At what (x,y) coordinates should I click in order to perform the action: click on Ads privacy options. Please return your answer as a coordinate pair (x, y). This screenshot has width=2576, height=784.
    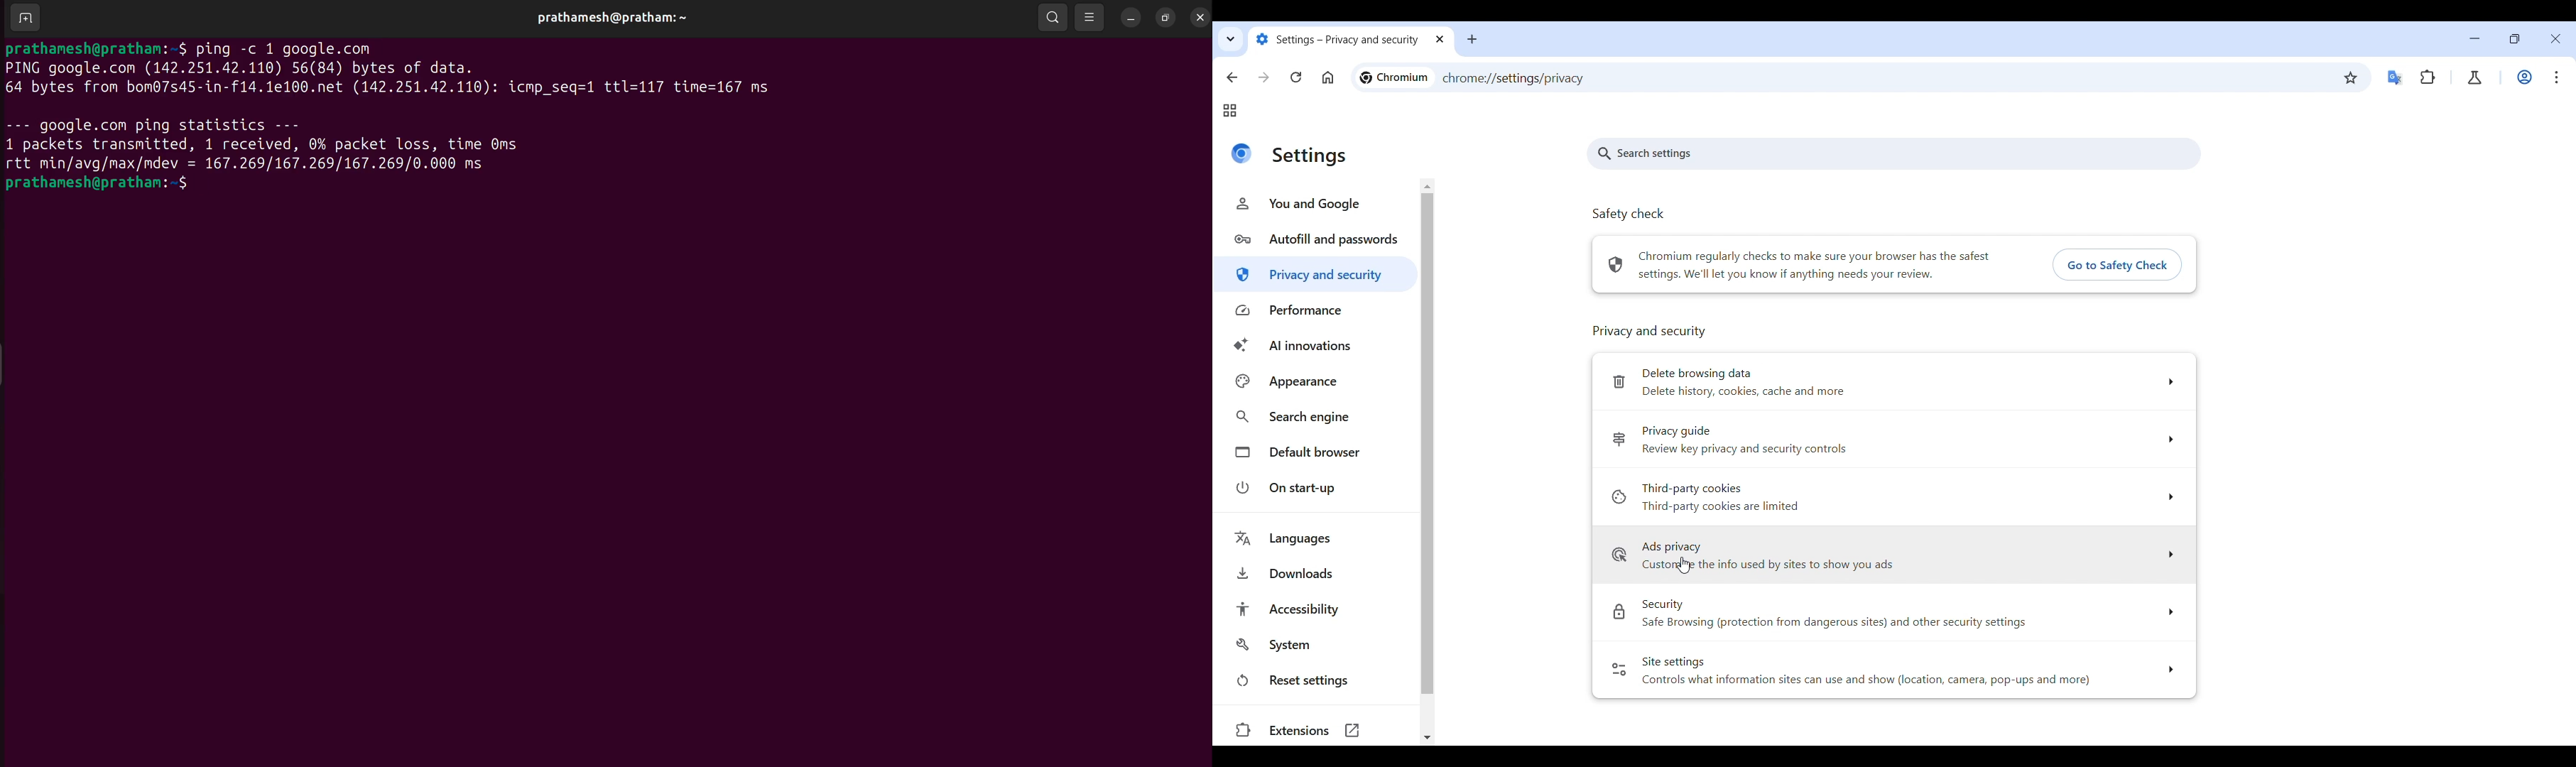
    Looking at the image, I should click on (1893, 555).